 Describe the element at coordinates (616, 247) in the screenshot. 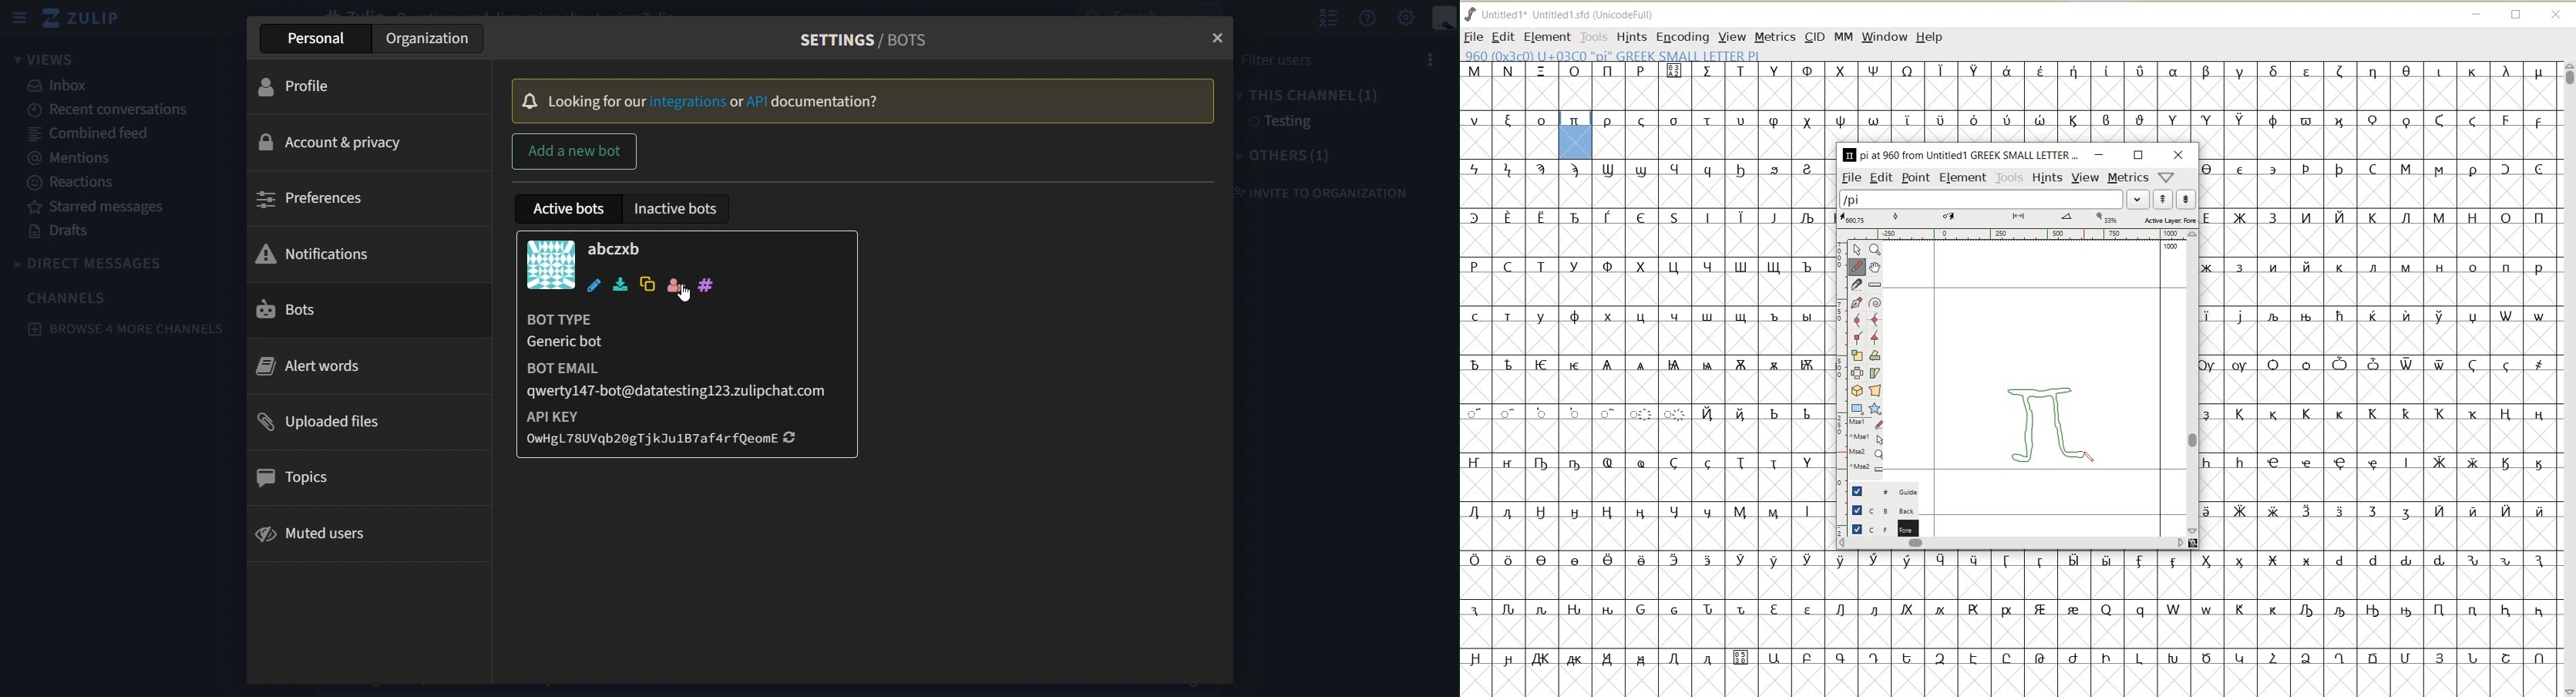

I see `abczxb` at that location.